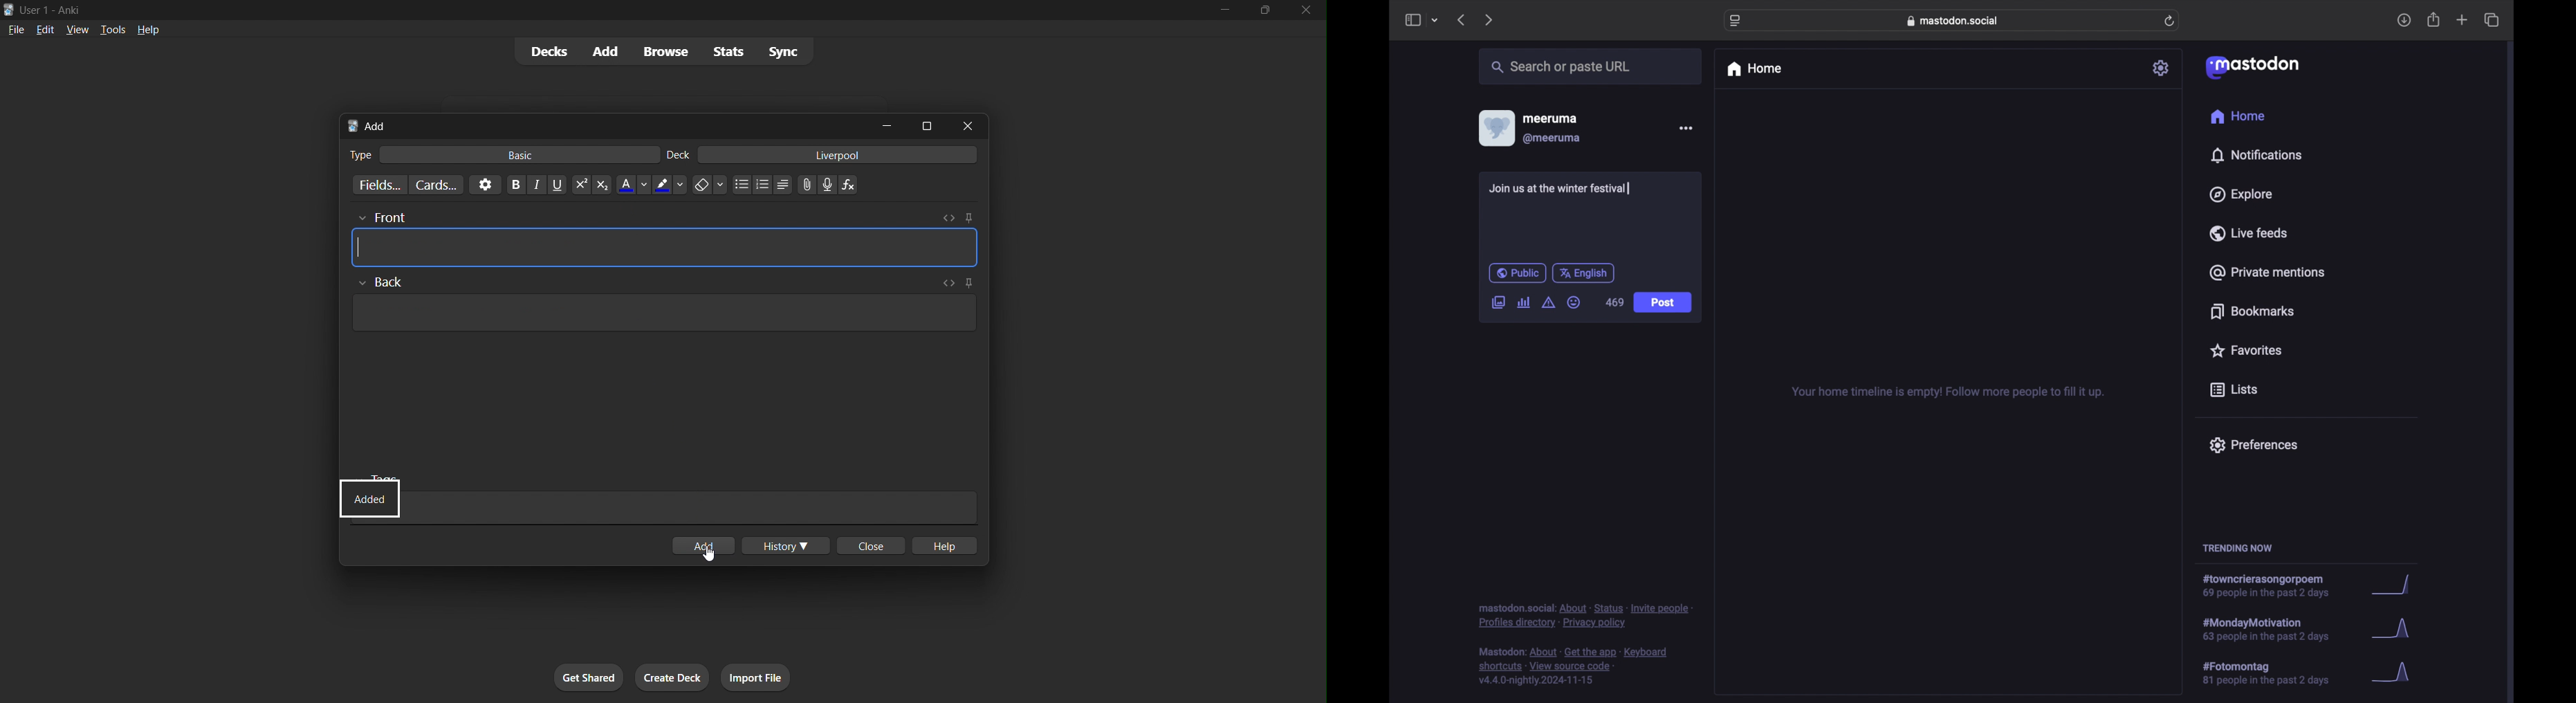 The height and width of the screenshot is (728, 2576). I want to click on next, so click(1490, 20).